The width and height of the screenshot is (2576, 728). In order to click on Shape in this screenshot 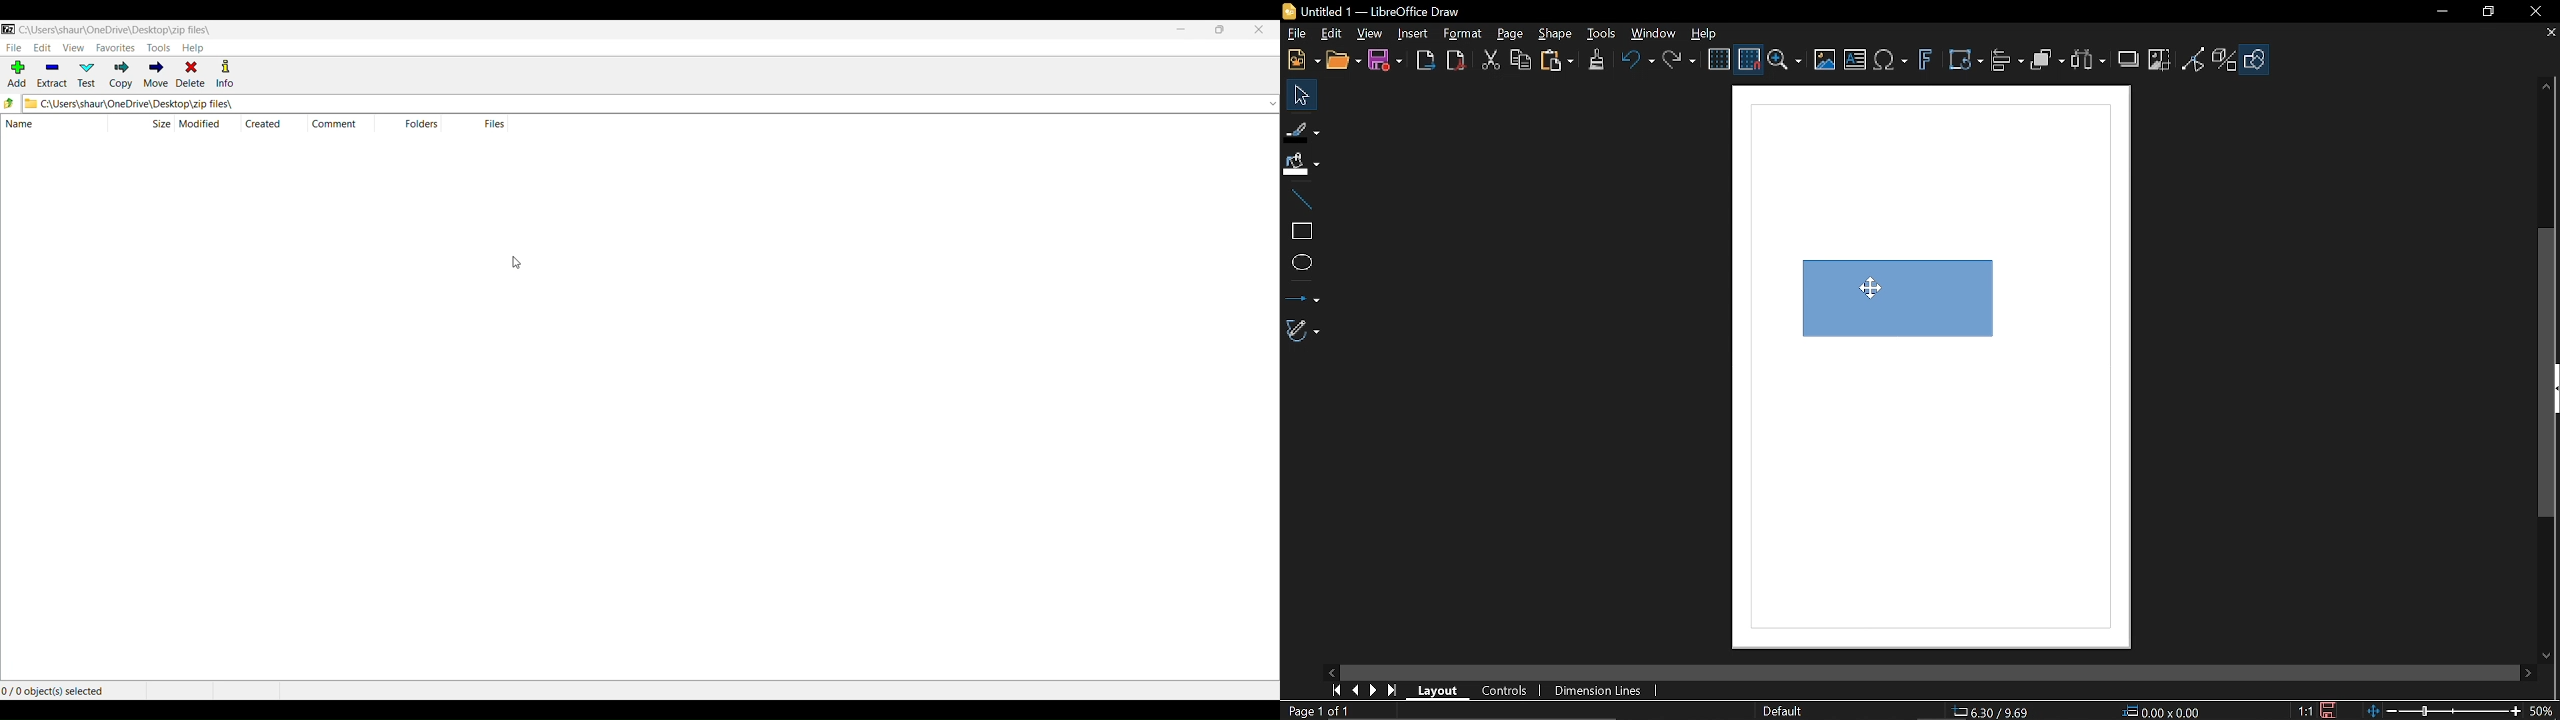, I will do `click(2257, 63)`.